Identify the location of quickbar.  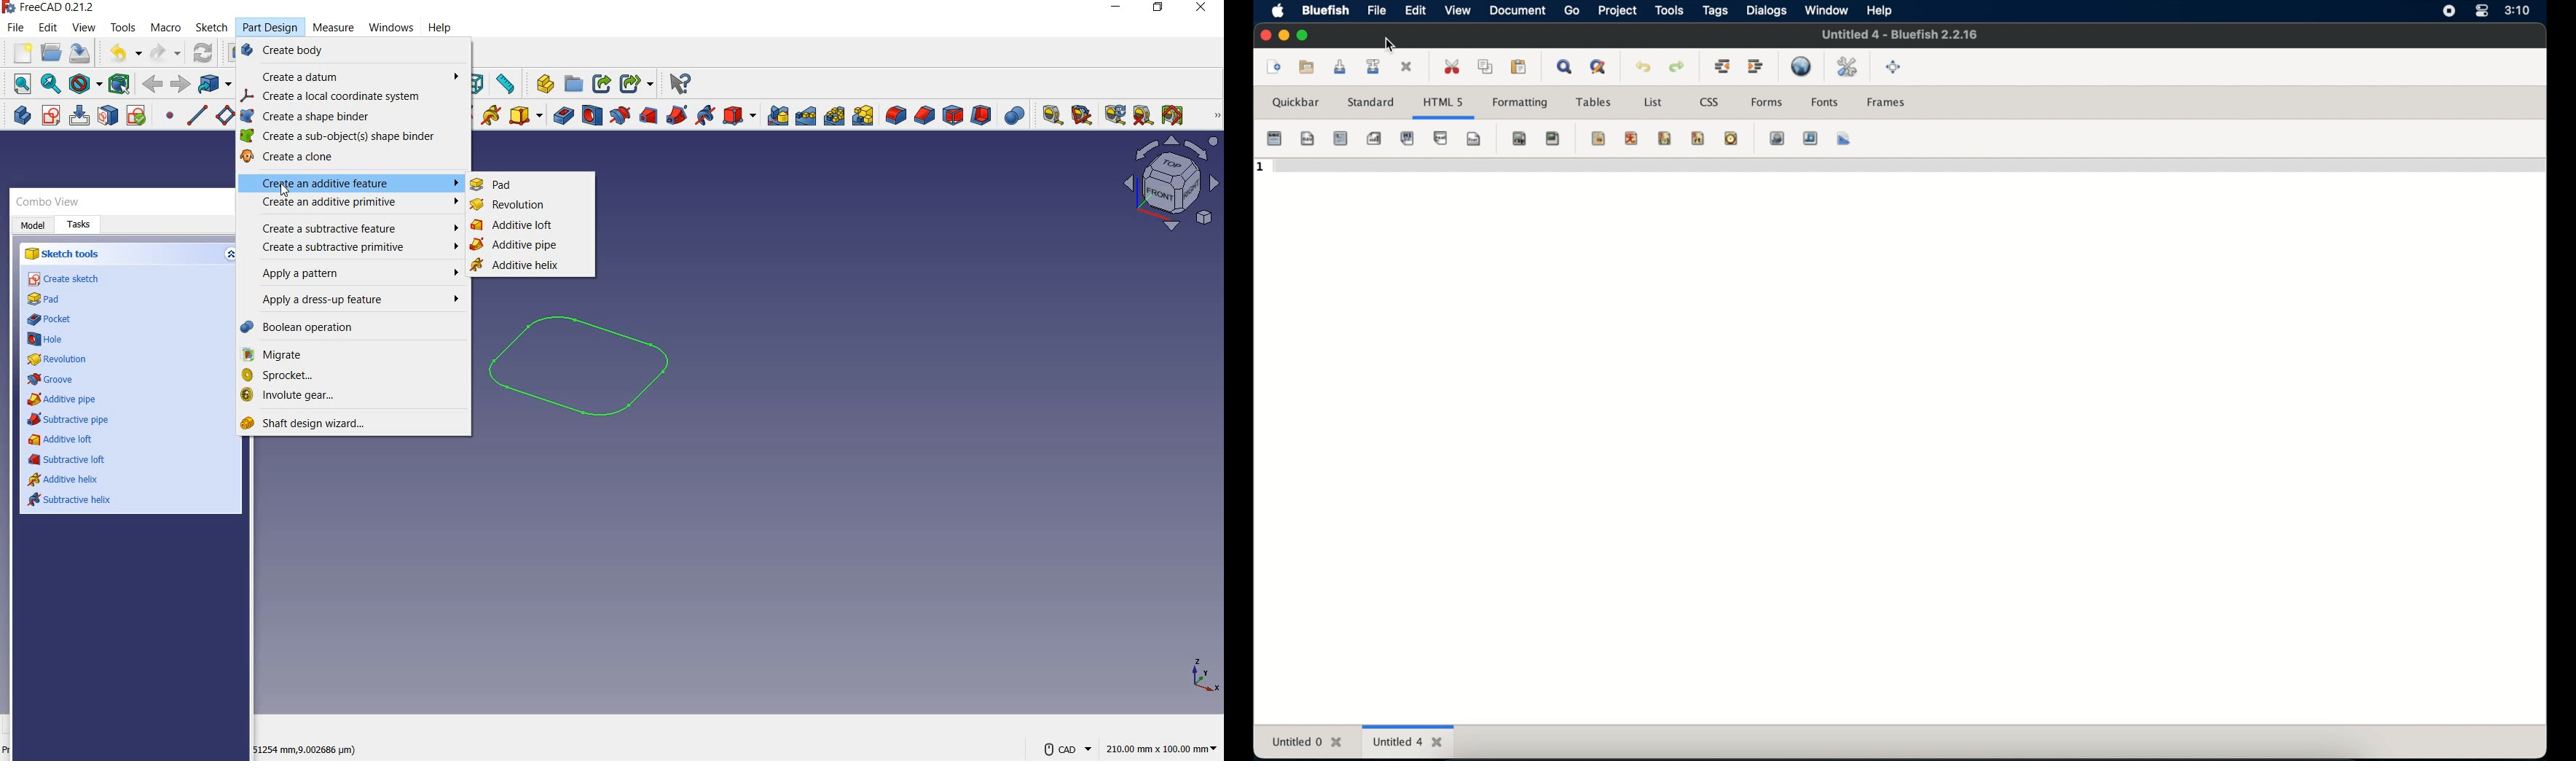
(1297, 102).